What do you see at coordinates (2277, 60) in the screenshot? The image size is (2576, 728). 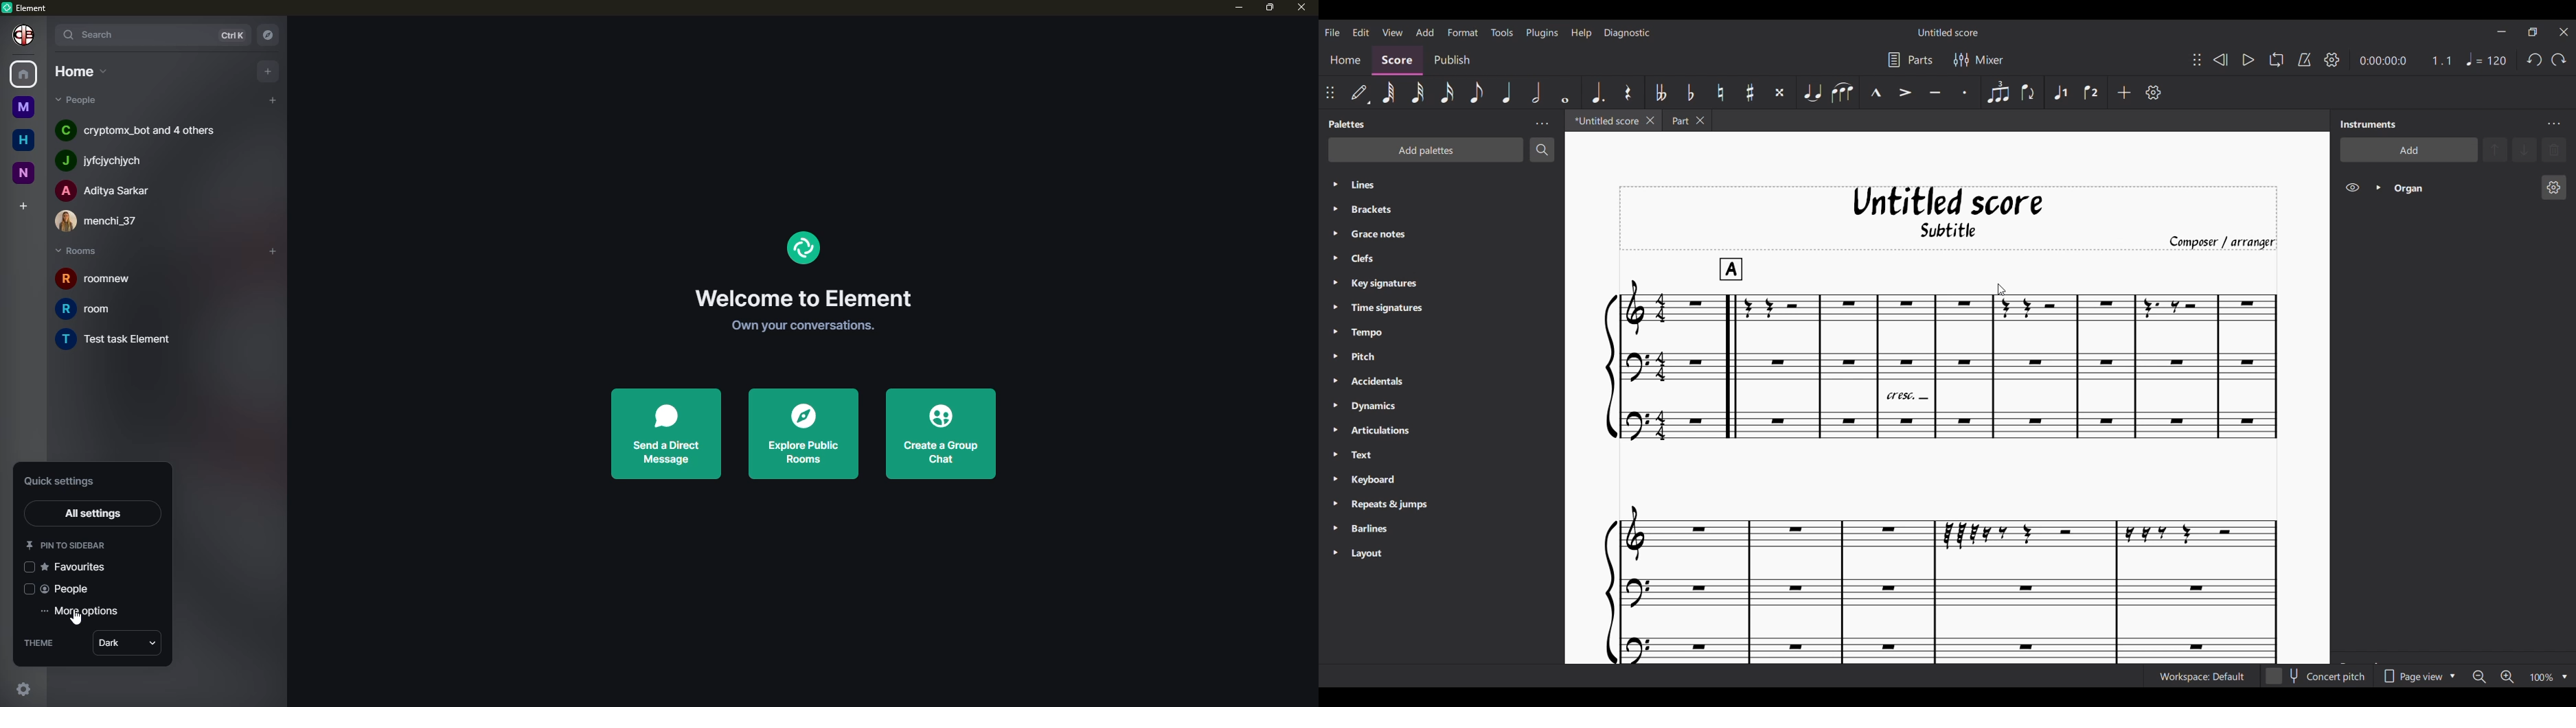 I see `Looping playback` at bounding box center [2277, 60].